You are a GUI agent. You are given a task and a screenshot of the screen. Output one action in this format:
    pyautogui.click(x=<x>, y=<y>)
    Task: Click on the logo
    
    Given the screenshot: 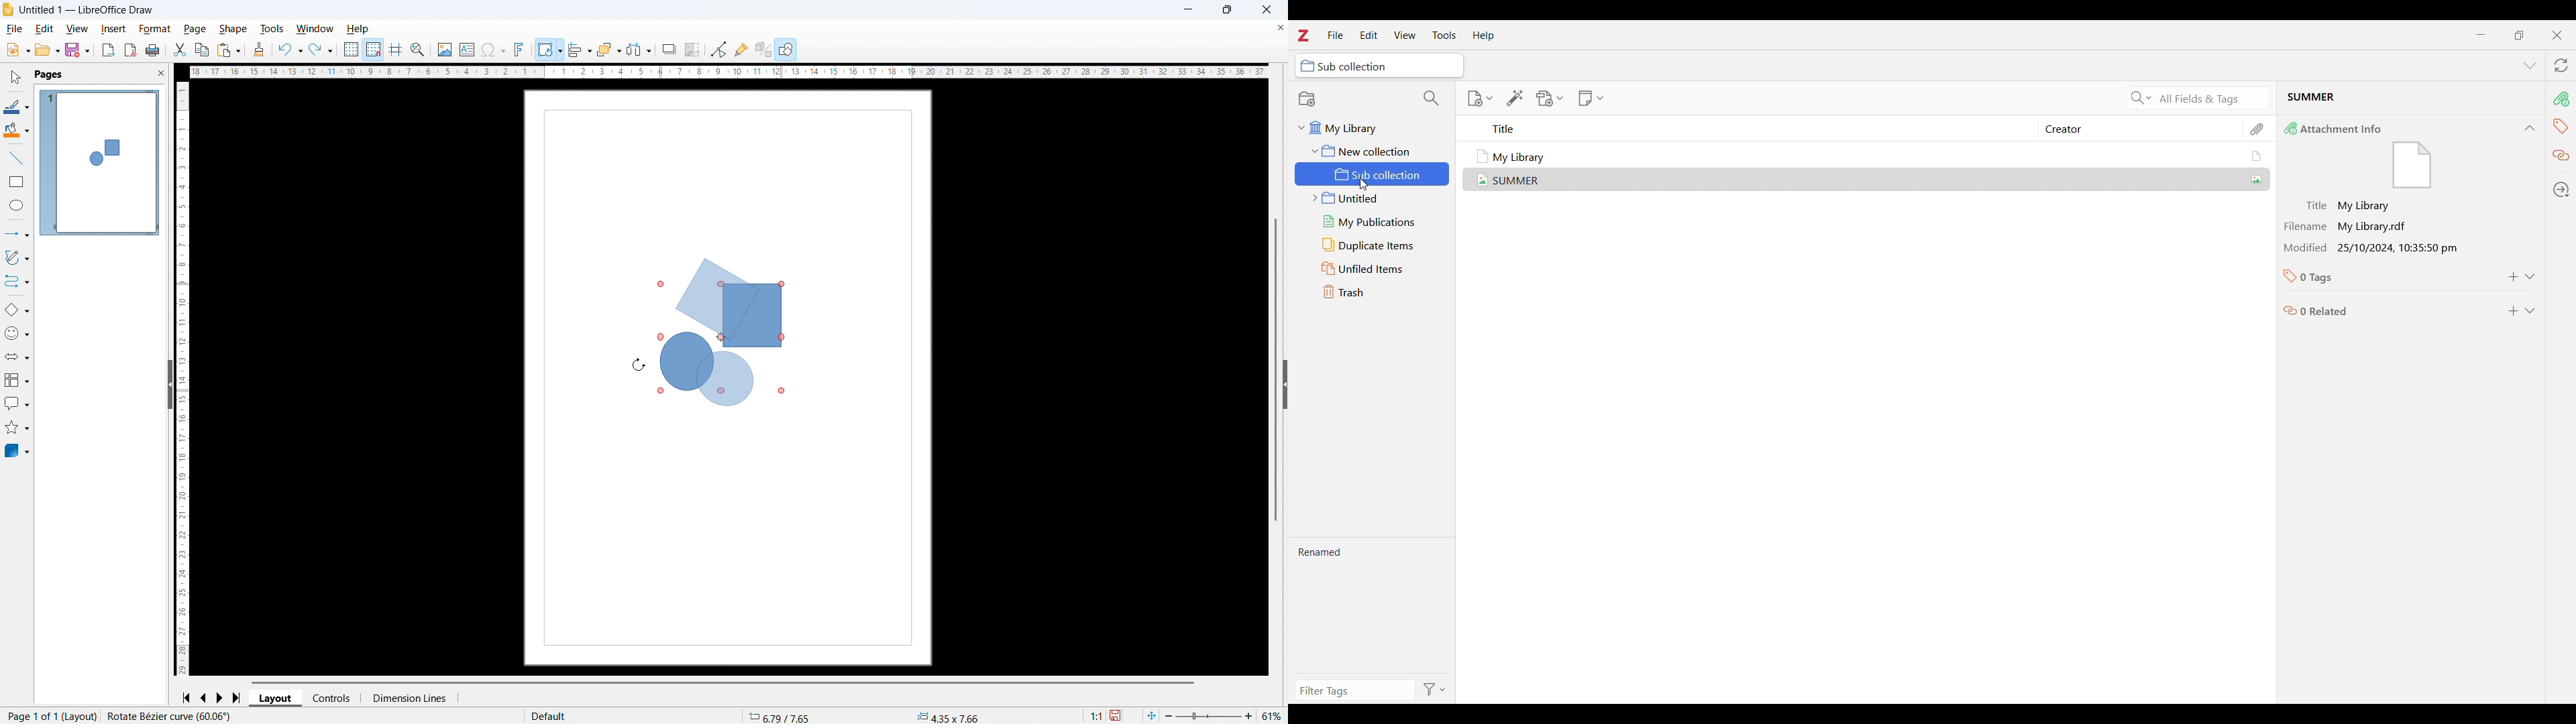 What is the action you would take?
    pyautogui.click(x=1303, y=35)
    